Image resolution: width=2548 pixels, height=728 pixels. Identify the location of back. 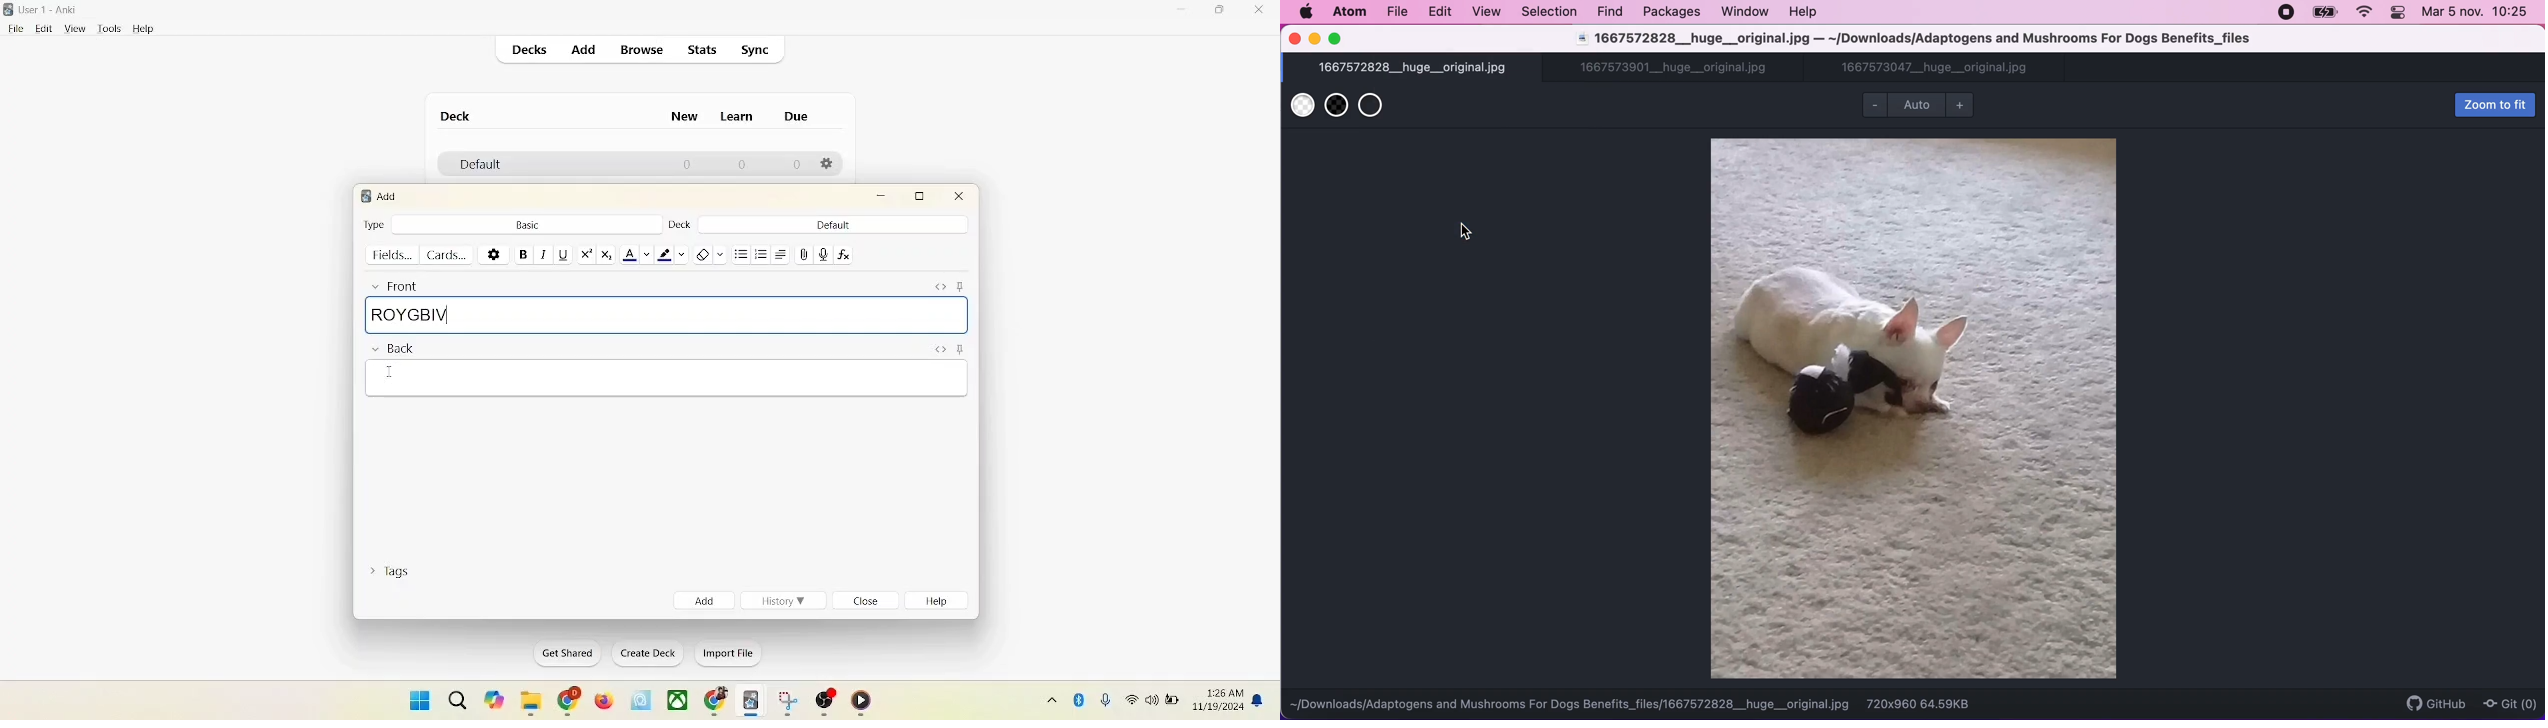
(392, 350).